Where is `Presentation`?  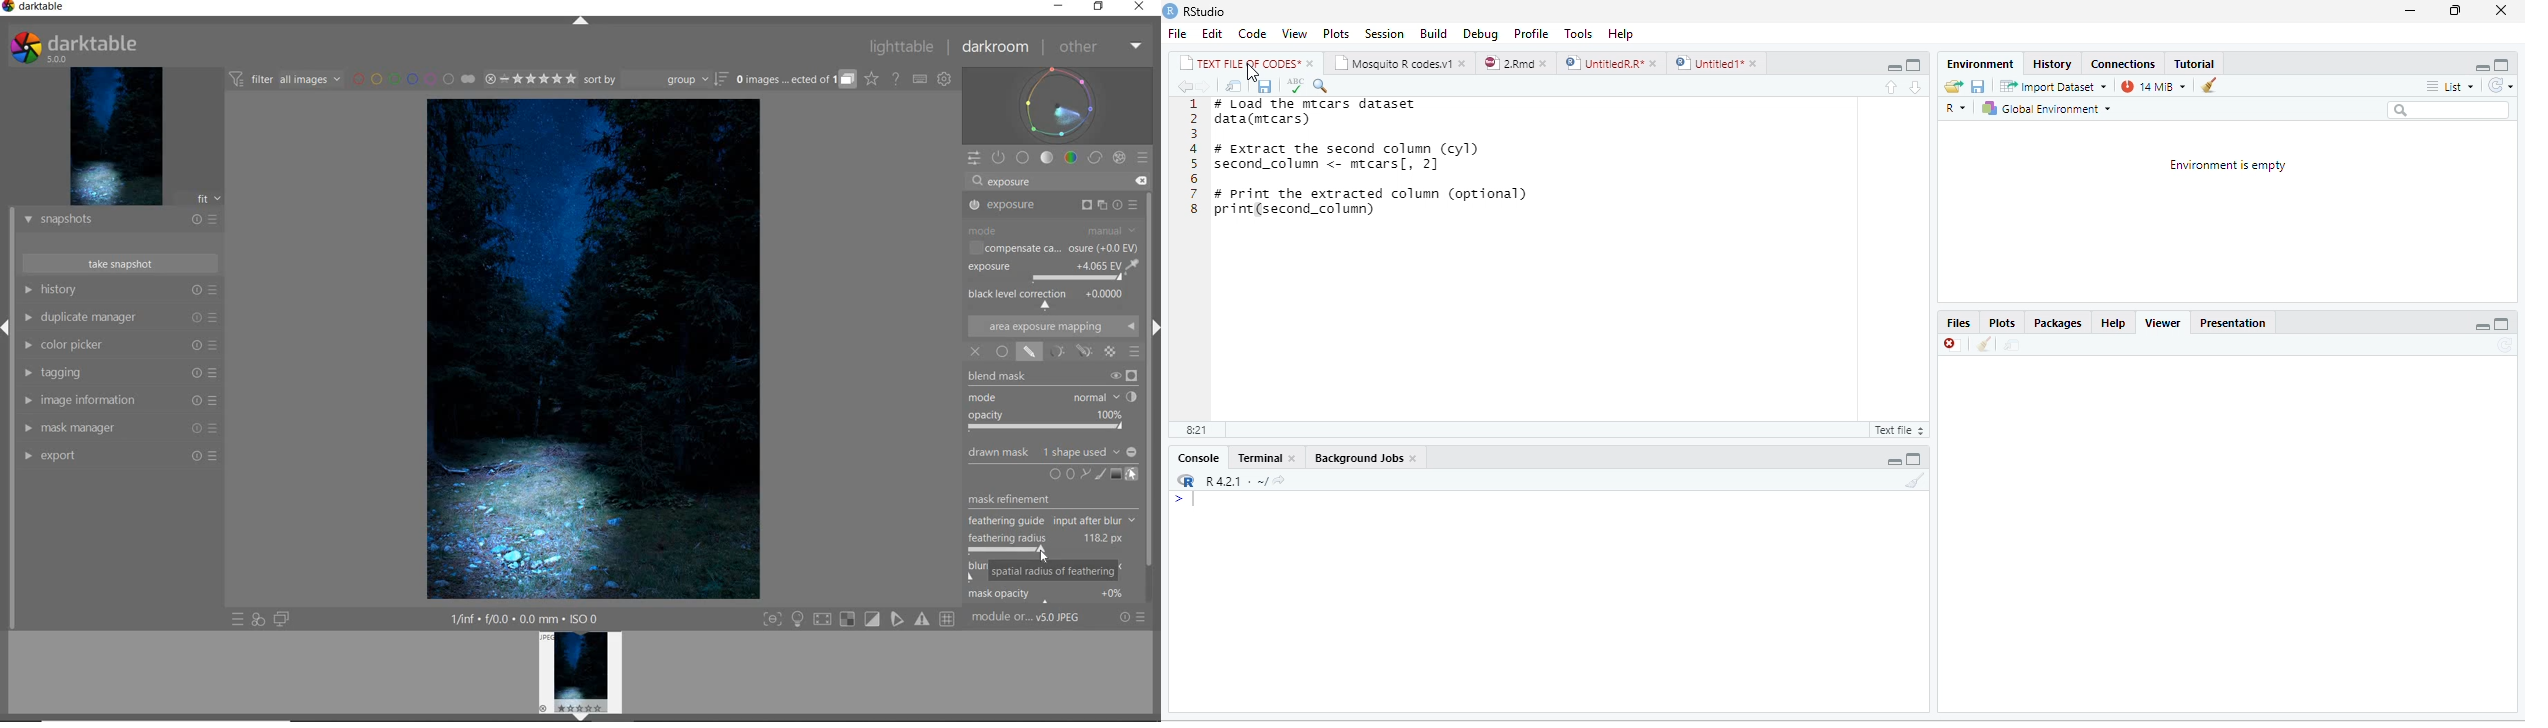 Presentation is located at coordinates (2238, 323).